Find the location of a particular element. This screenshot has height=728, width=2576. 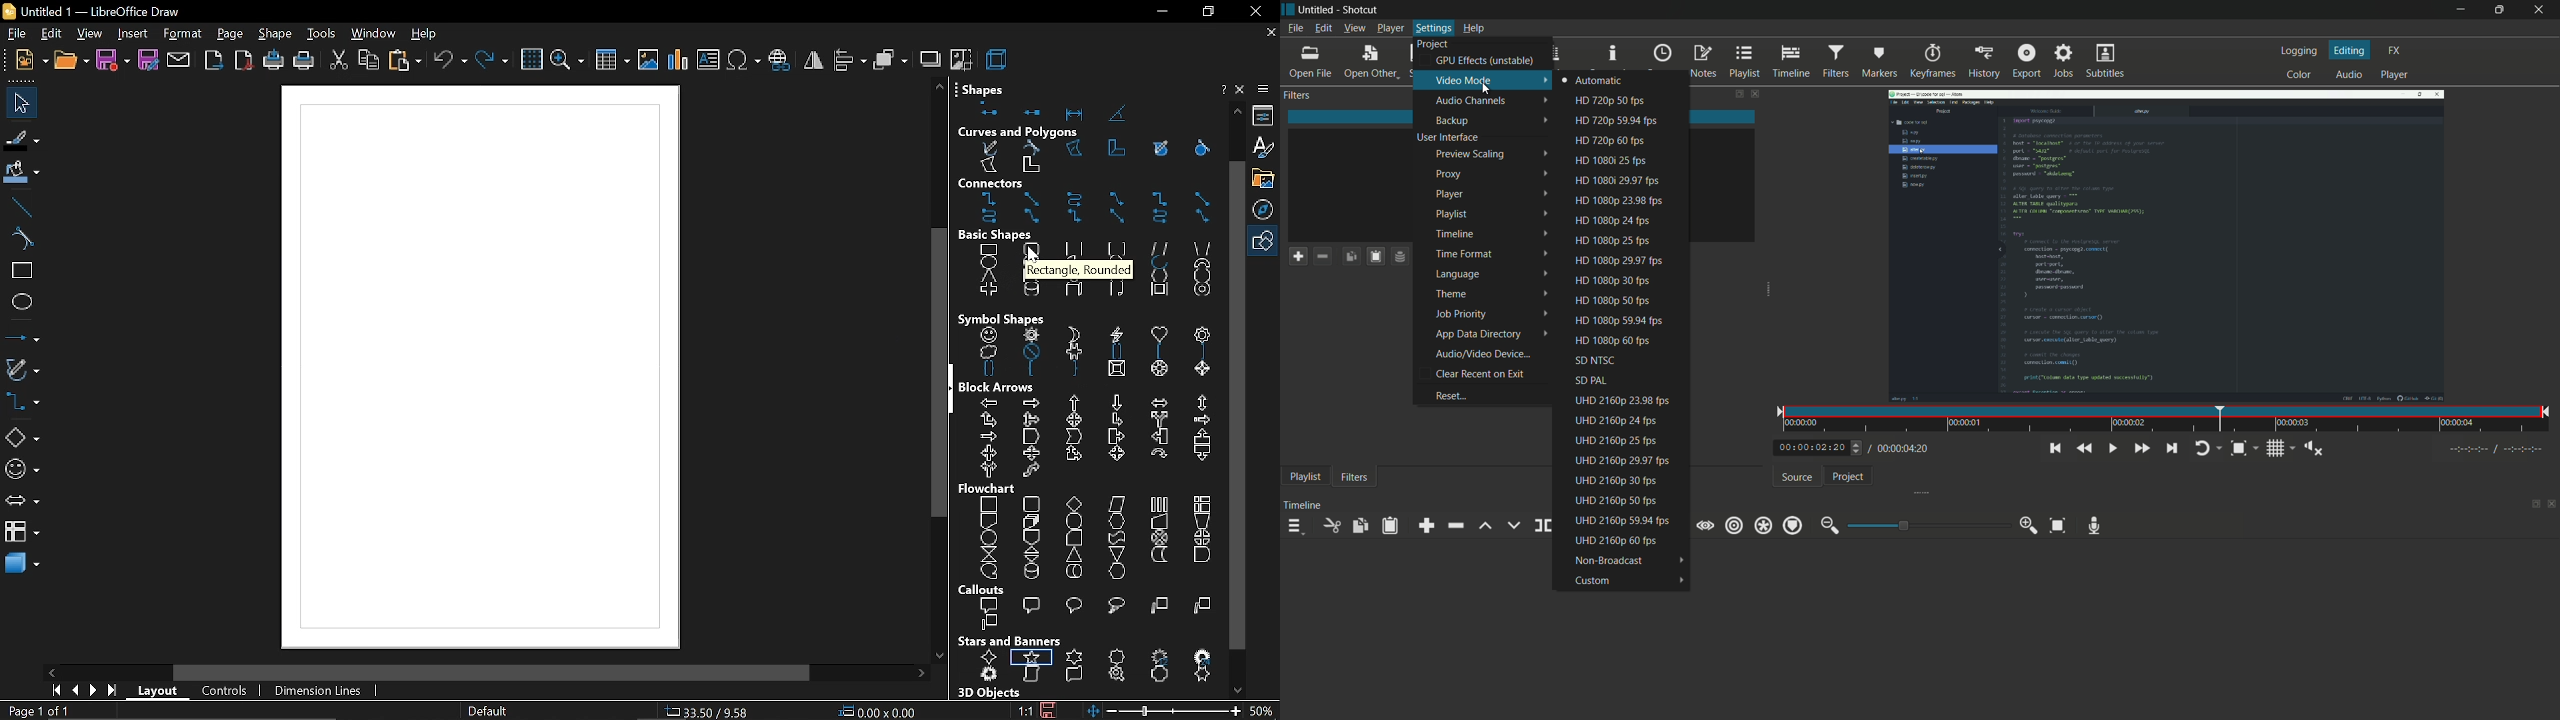

paste filters is located at coordinates (1375, 255).